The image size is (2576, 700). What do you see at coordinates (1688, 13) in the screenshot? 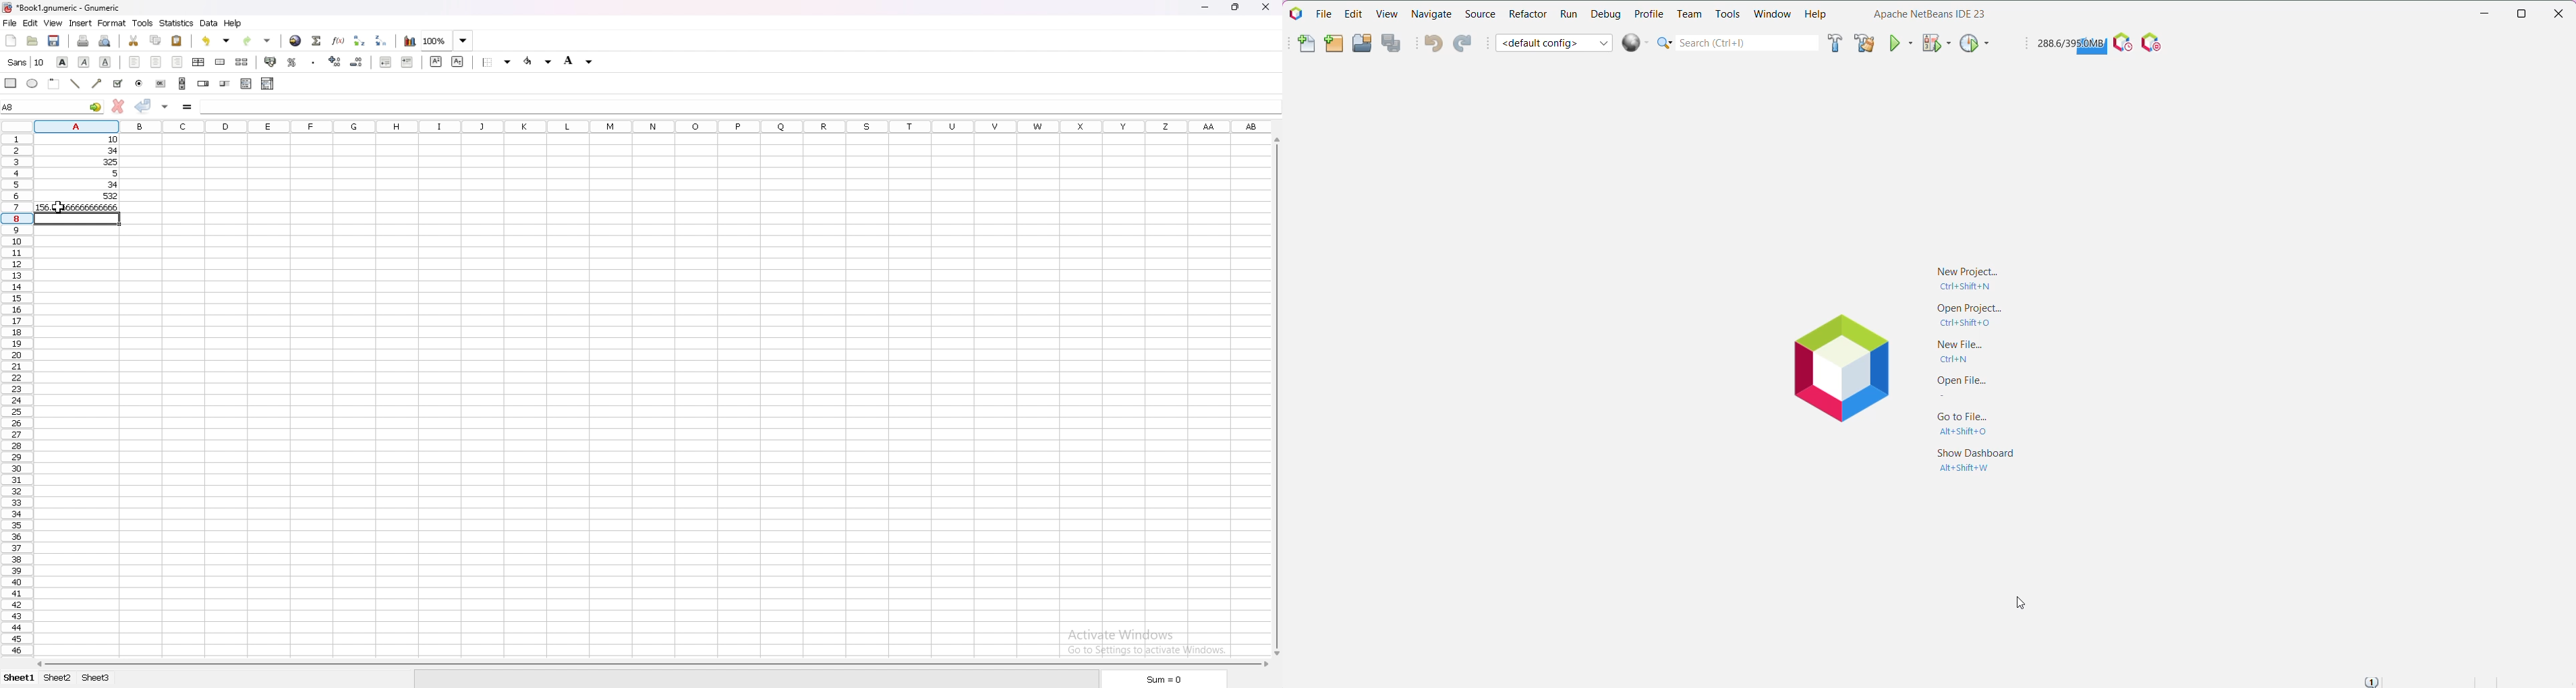
I see `Team` at bounding box center [1688, 13].